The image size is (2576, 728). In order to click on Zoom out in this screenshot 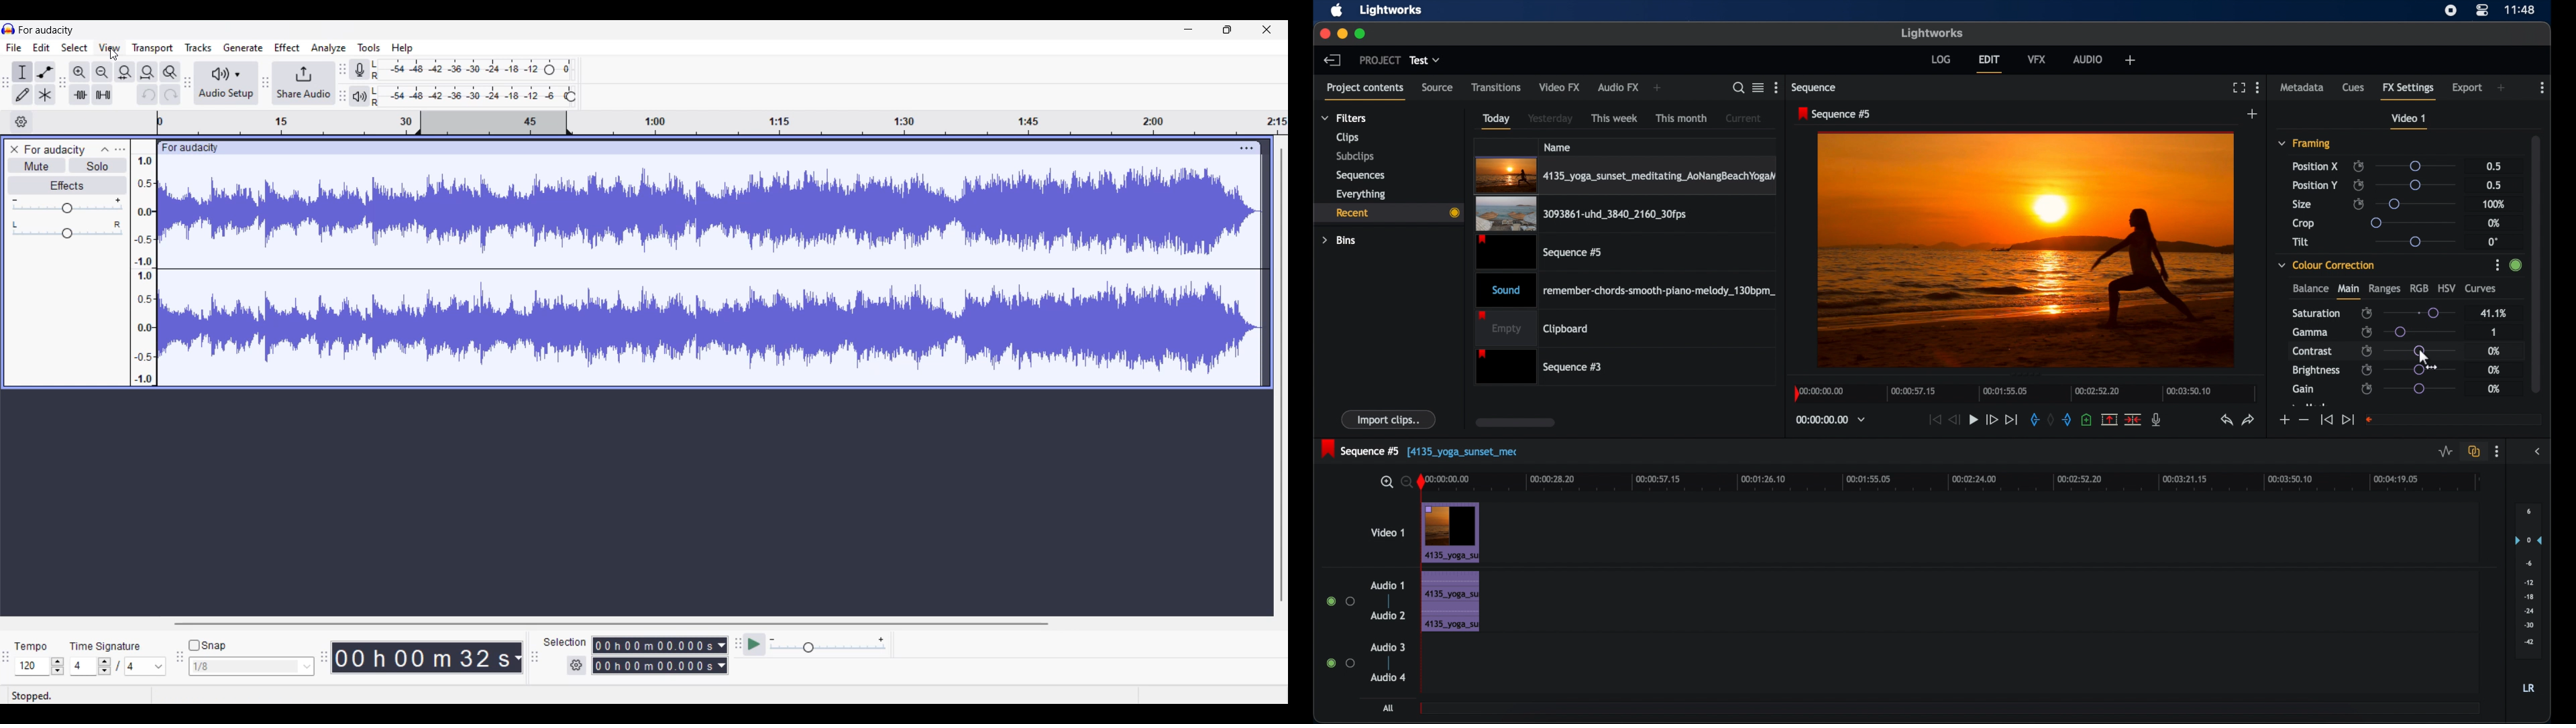, I will do `click(103, 72)`.